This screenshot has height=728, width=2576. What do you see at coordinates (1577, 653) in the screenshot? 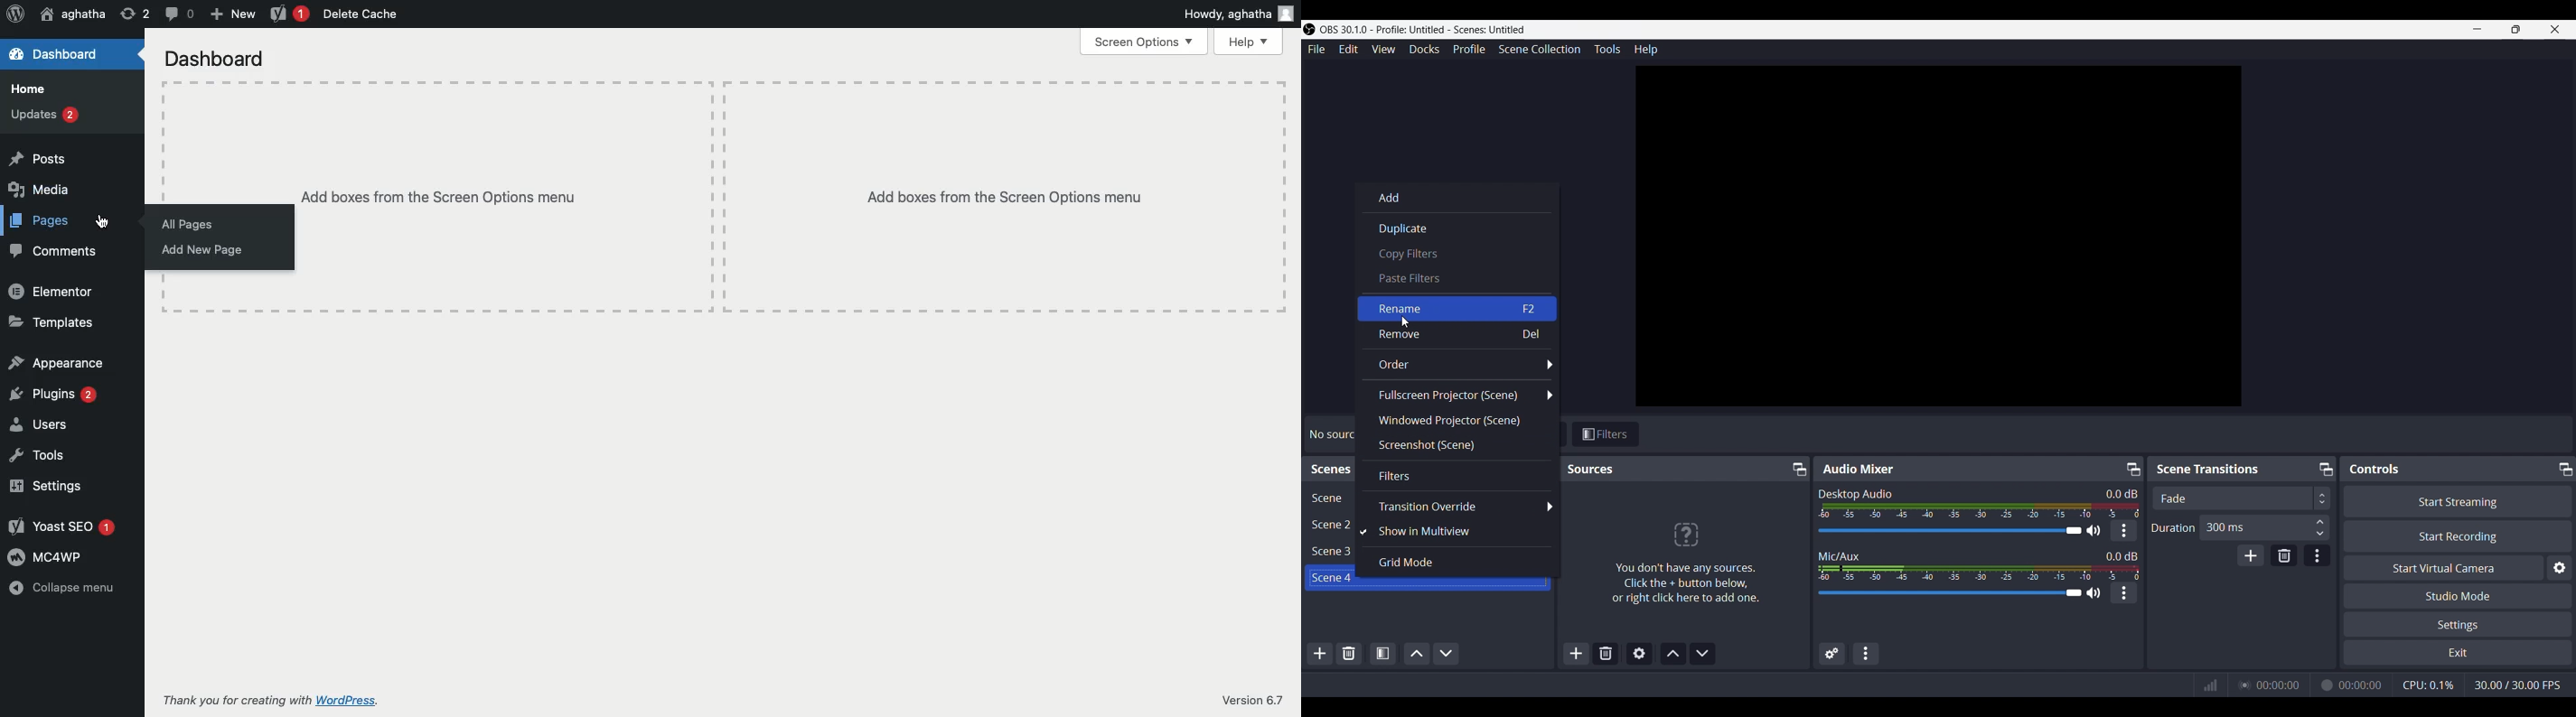
I see `Add source` at bounding box center [1577, 653].